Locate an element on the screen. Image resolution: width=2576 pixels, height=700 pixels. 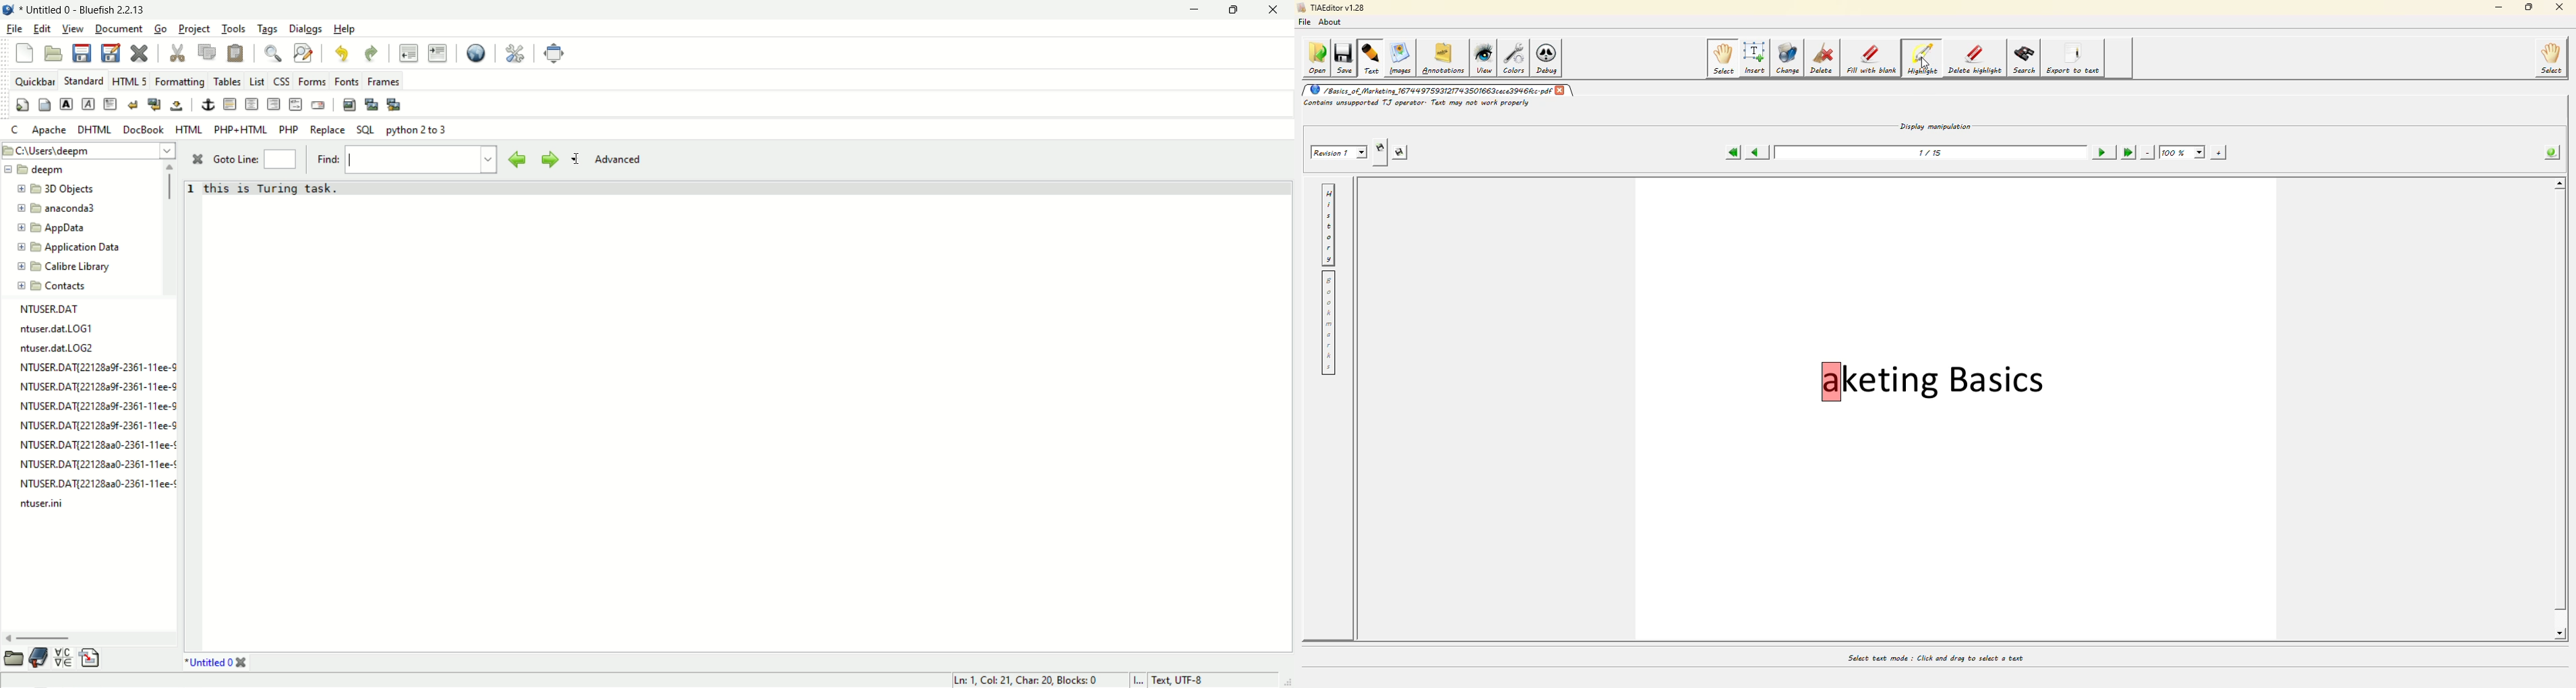
Contacts is located at coordinates (63, 285).